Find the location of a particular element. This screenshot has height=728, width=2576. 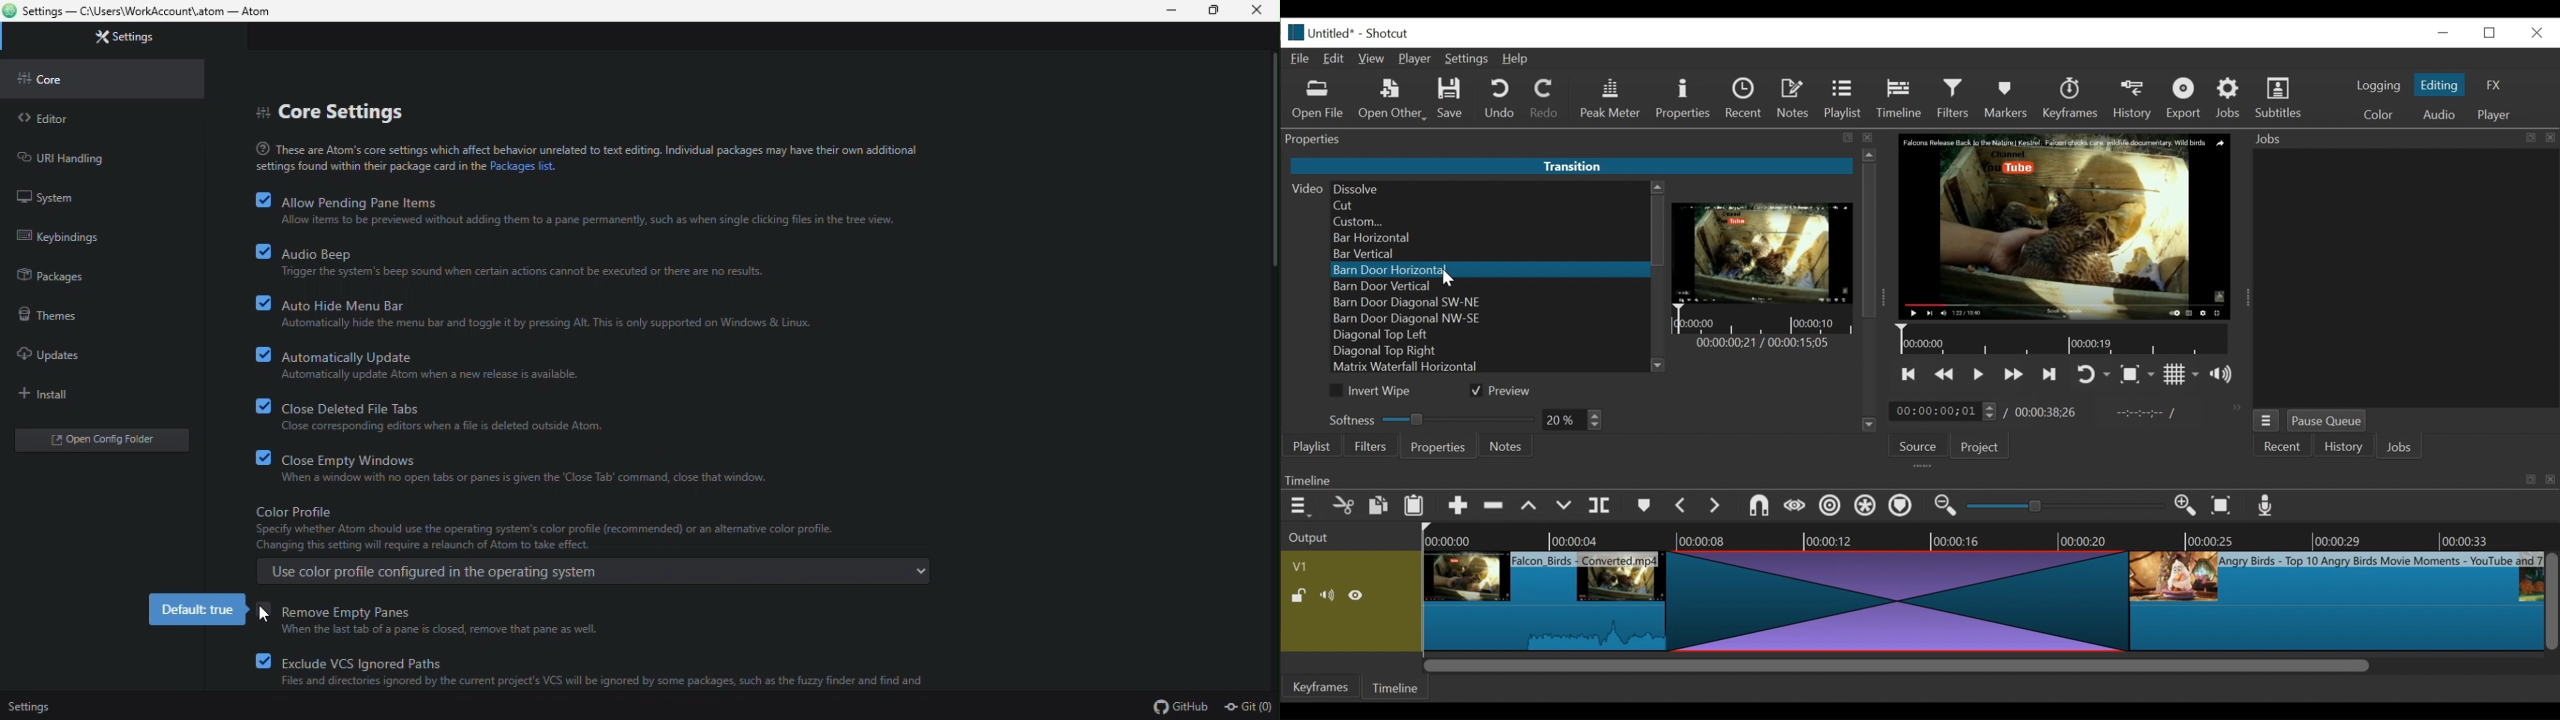

Diagonal Top Right is located at coordinates (1490, 351).